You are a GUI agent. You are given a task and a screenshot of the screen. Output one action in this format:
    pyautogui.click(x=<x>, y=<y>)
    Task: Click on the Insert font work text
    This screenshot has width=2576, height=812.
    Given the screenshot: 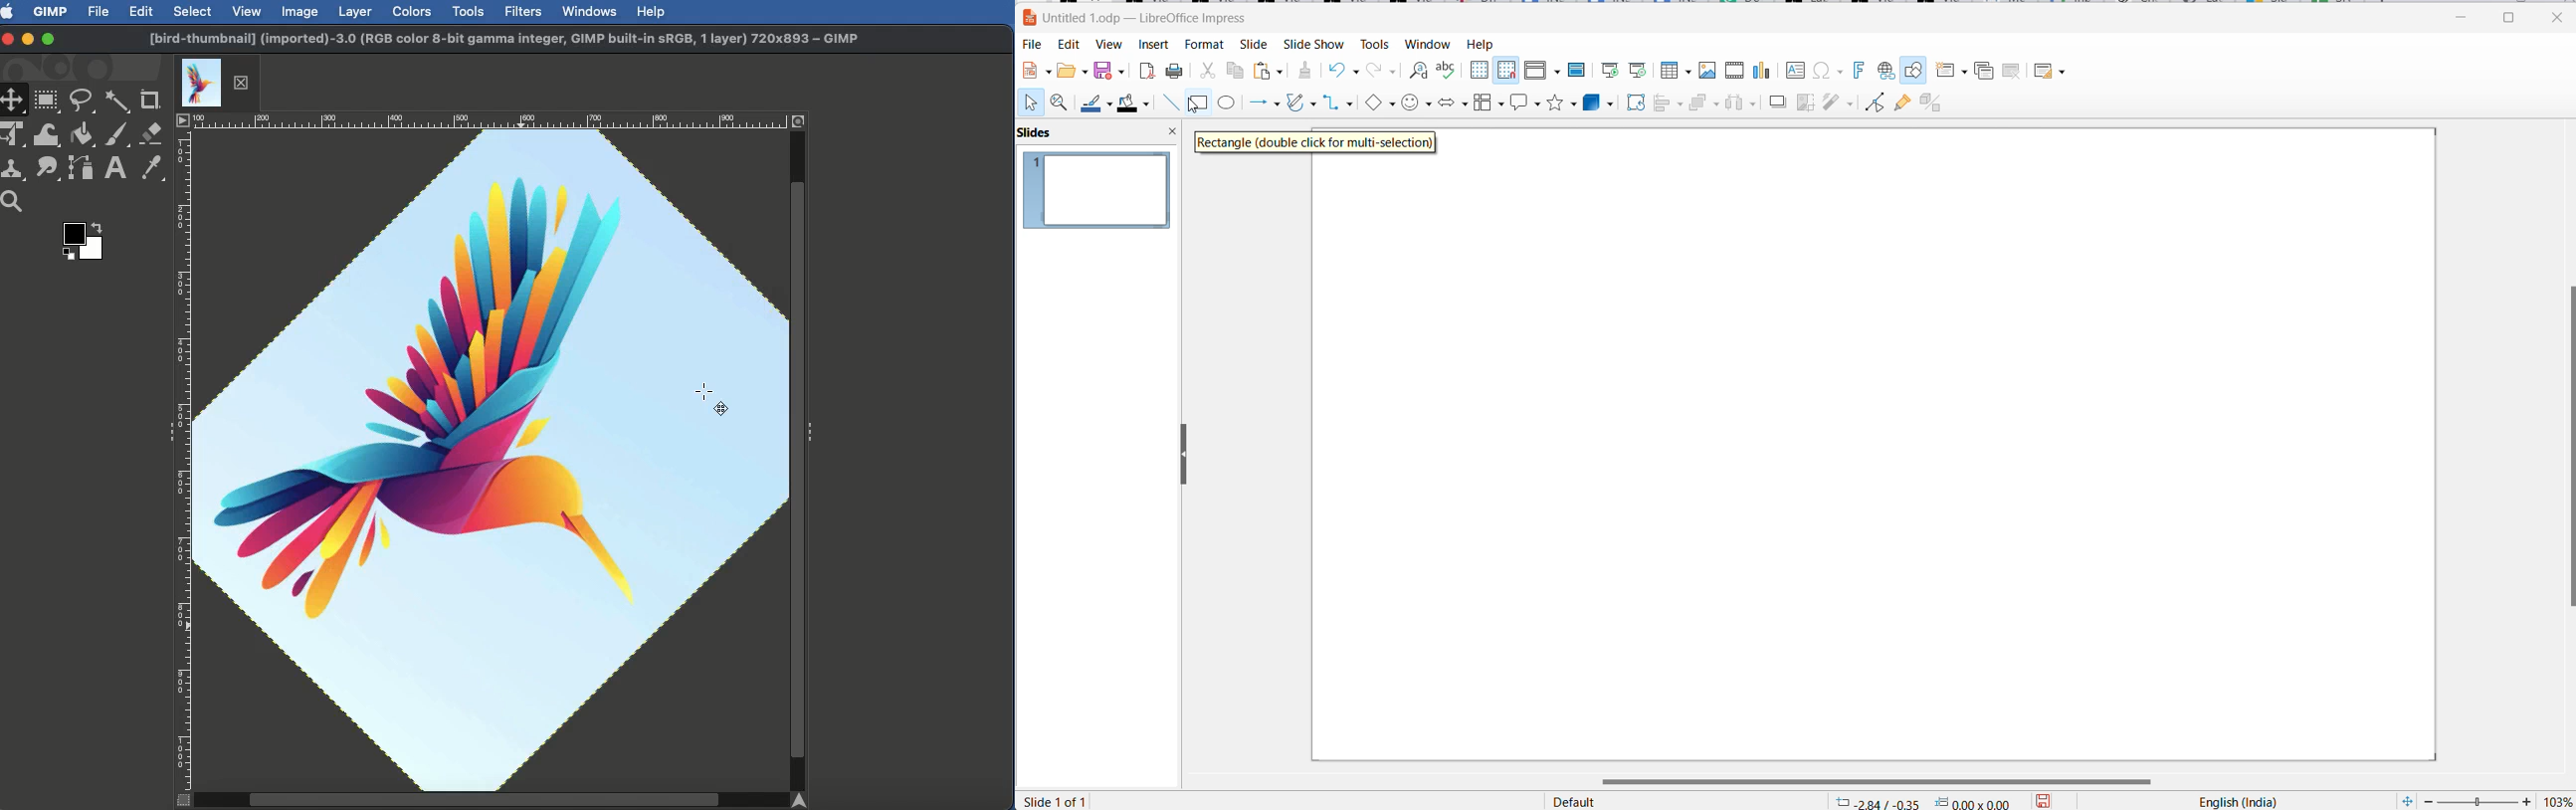 What is the action you would take?
    pyautogui.click(x=1861, y=69)
    